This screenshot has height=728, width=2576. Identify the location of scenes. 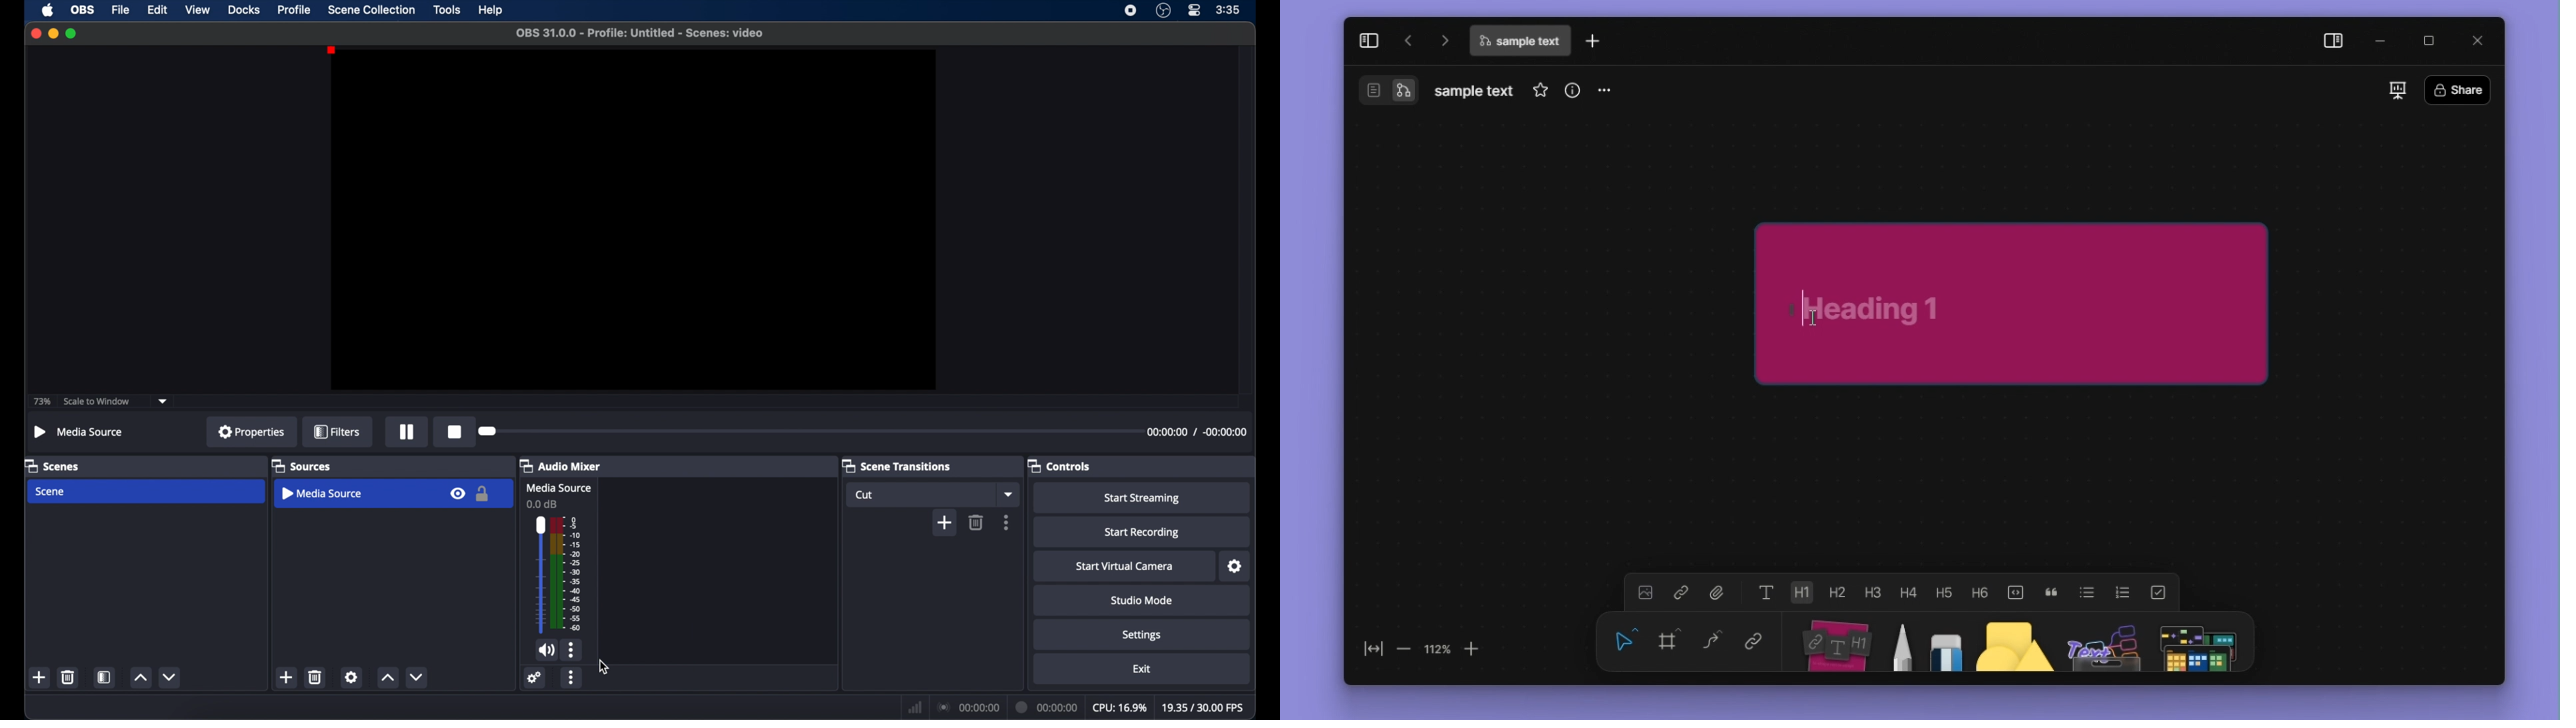
(52, 465).